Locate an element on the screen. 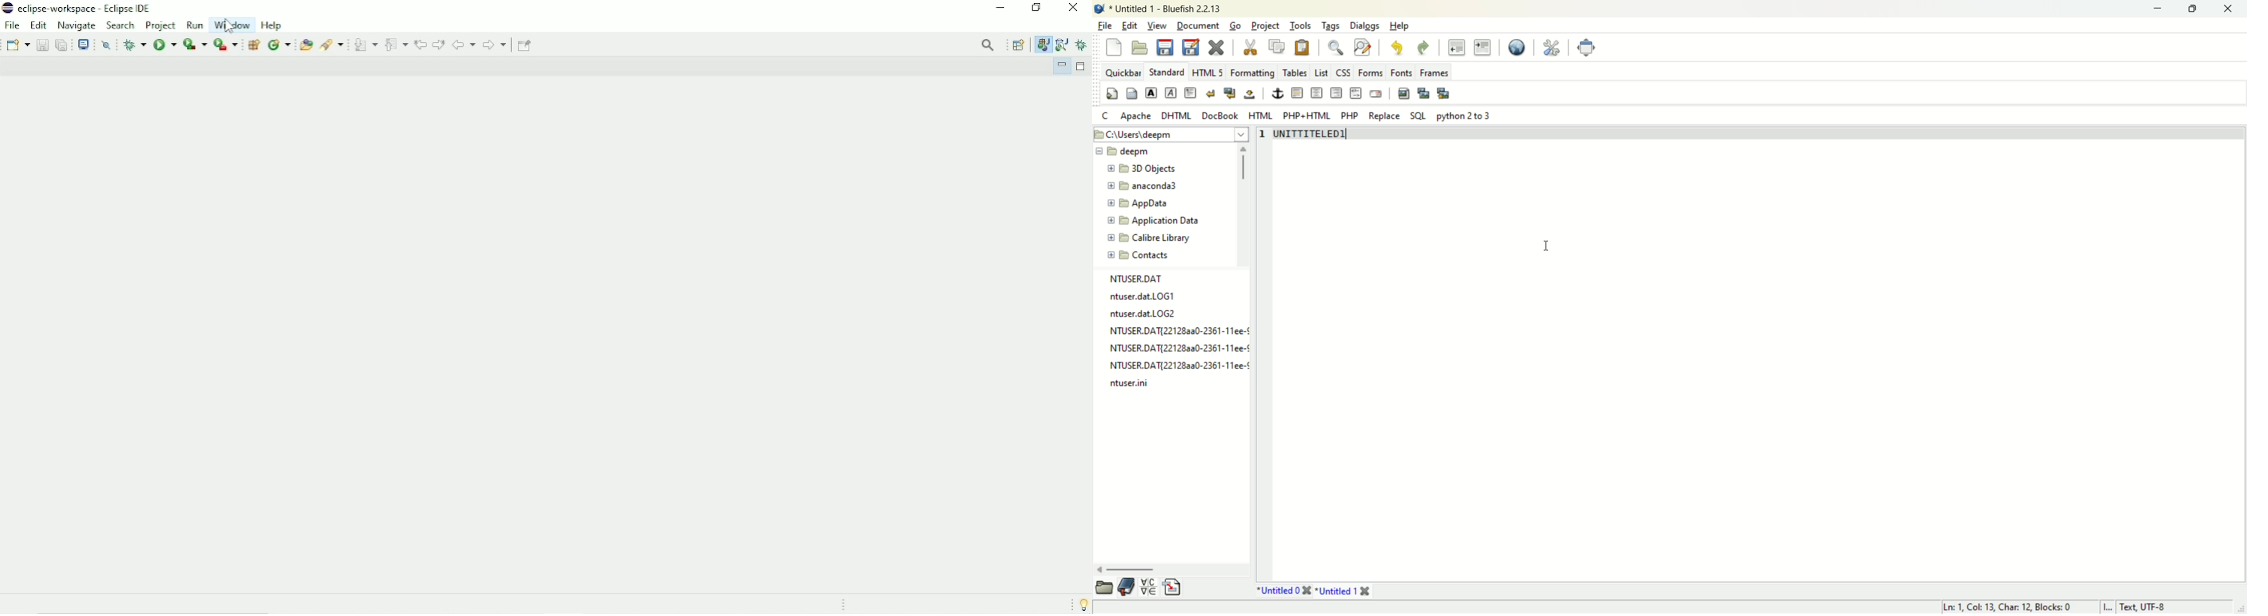  title is located at coordinates (1167, 9).